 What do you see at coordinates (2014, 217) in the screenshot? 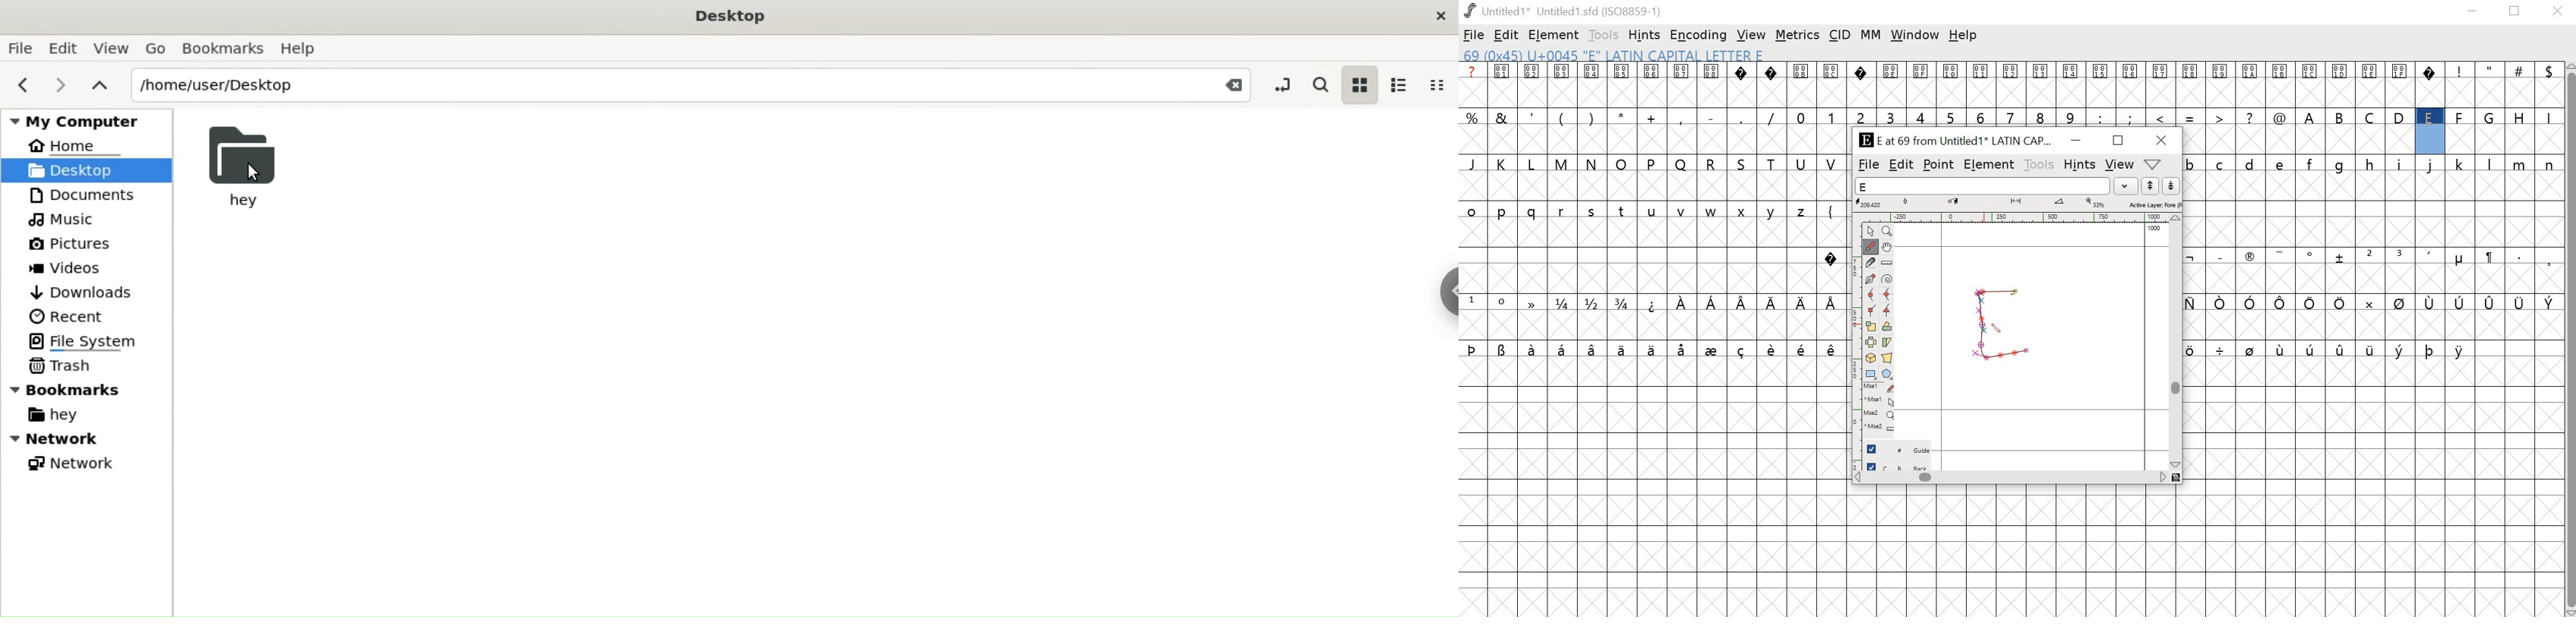
I see `ruler` at bounding box center [2014, 217].